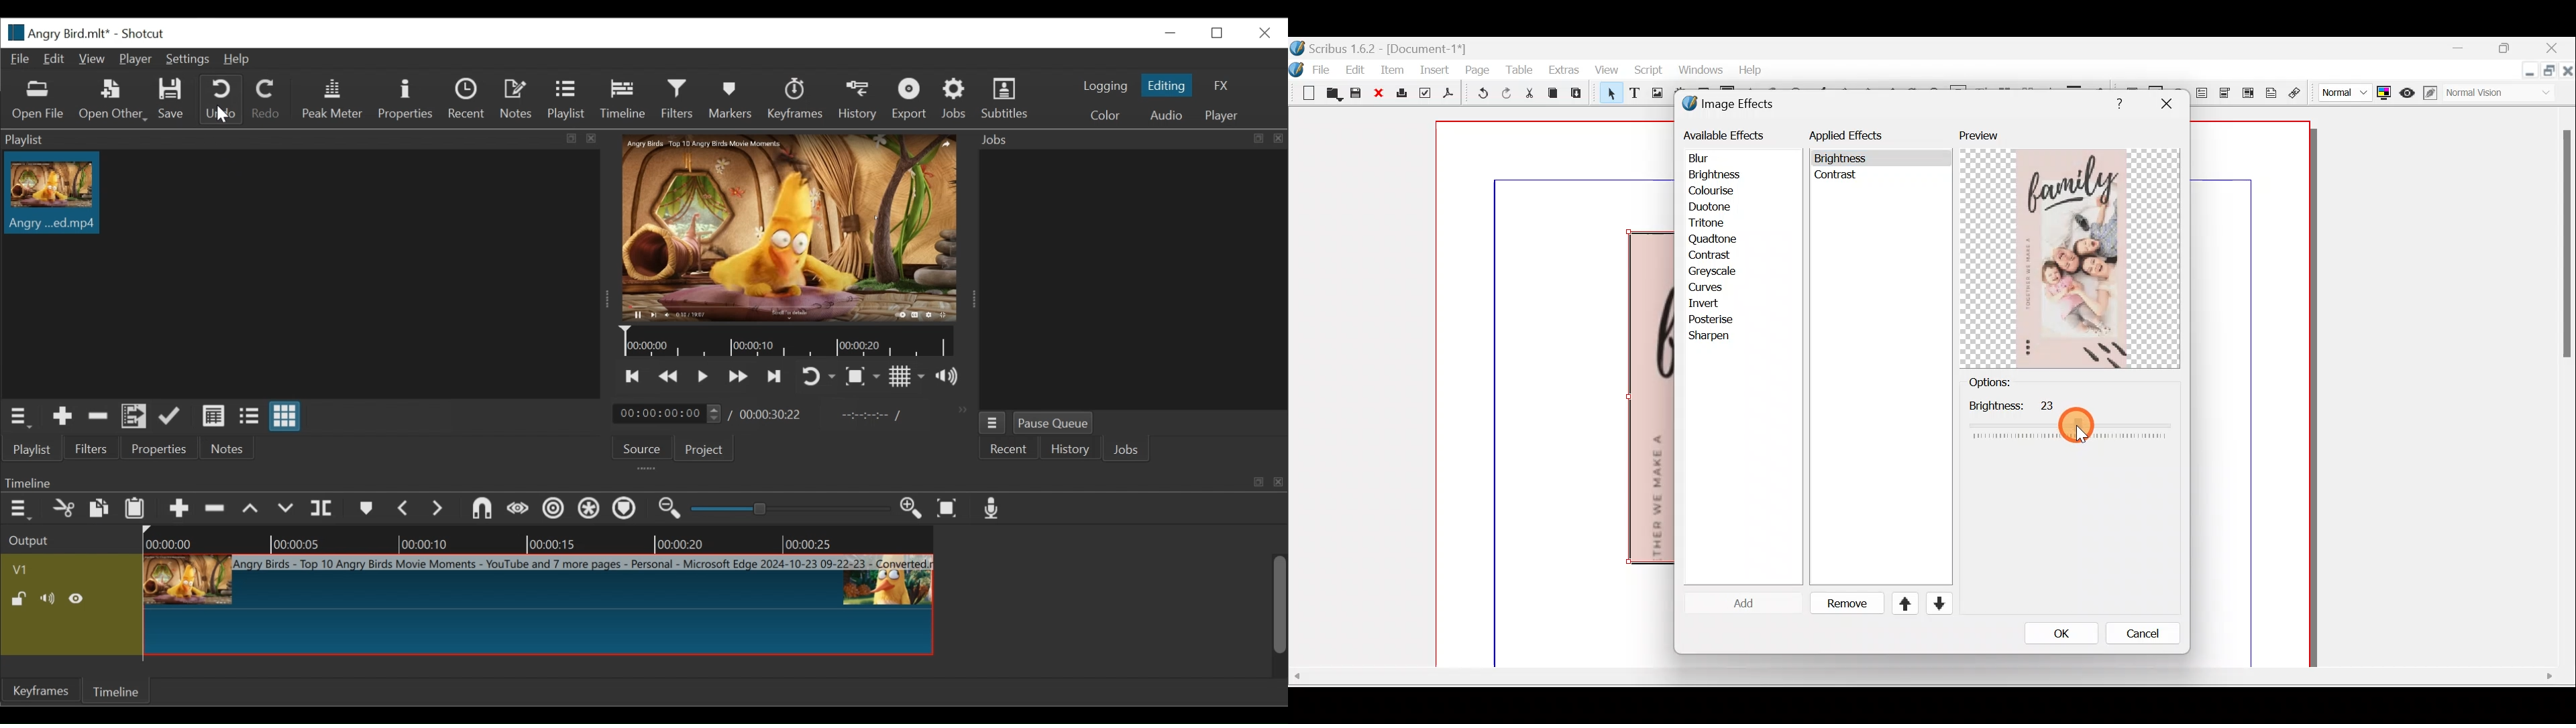 The image size is (2576, 728). What do you see at coordinates (2134, 636) in the screenshot?
I see `Cancel` at bounding box center [2134, 636].